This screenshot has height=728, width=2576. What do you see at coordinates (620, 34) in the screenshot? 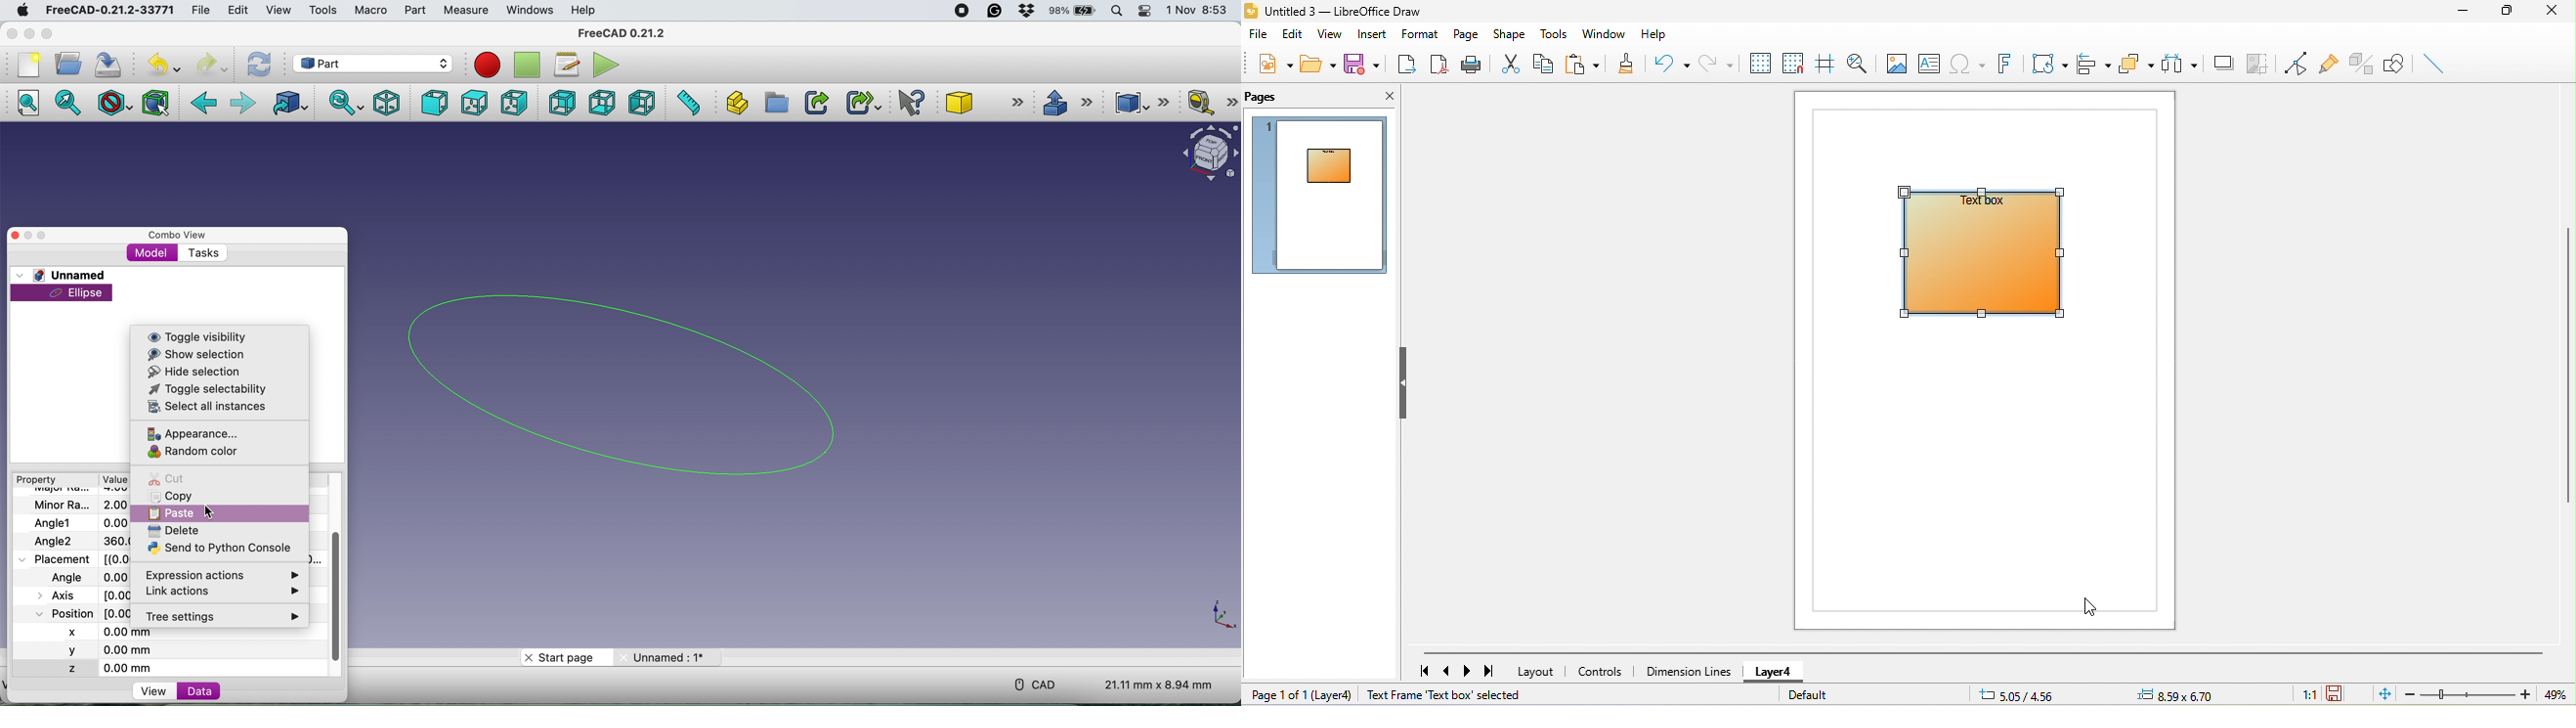
I see `freecad` at bounding box center [620, 34].